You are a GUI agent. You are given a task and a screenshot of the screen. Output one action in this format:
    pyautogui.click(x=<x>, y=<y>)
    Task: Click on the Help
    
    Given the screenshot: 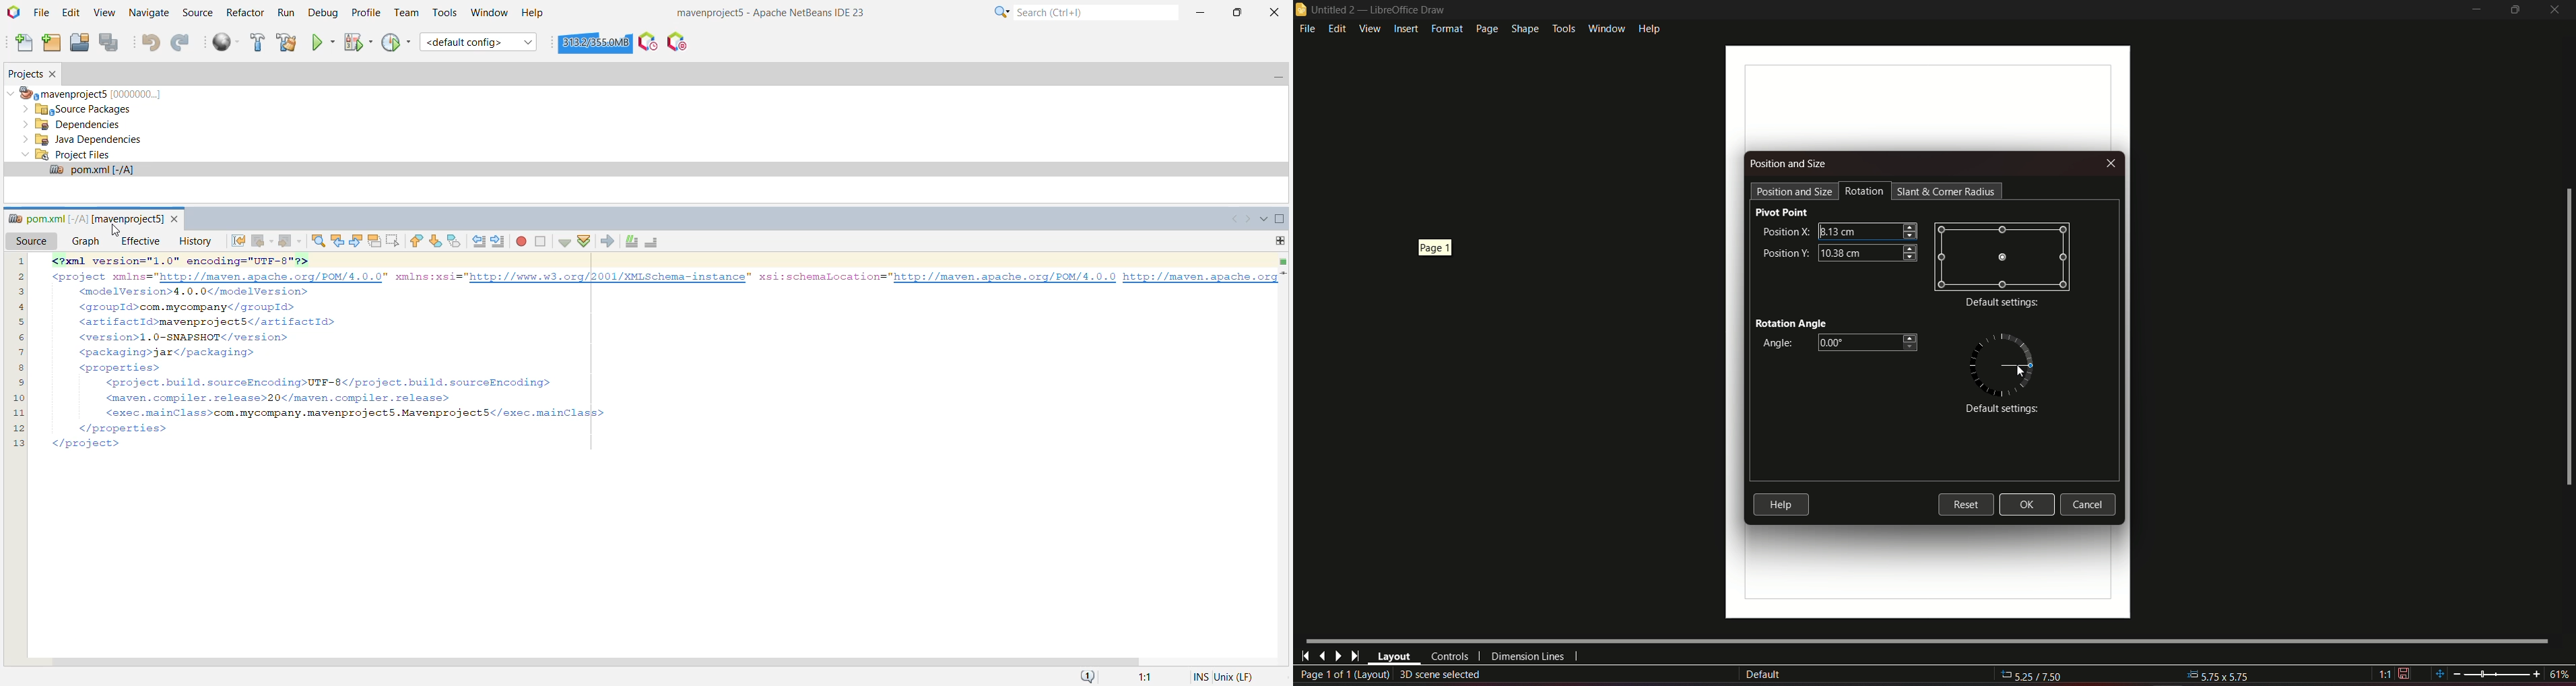 What is the action you would take?
    pyautogui.click(x=1781, y=504)
    